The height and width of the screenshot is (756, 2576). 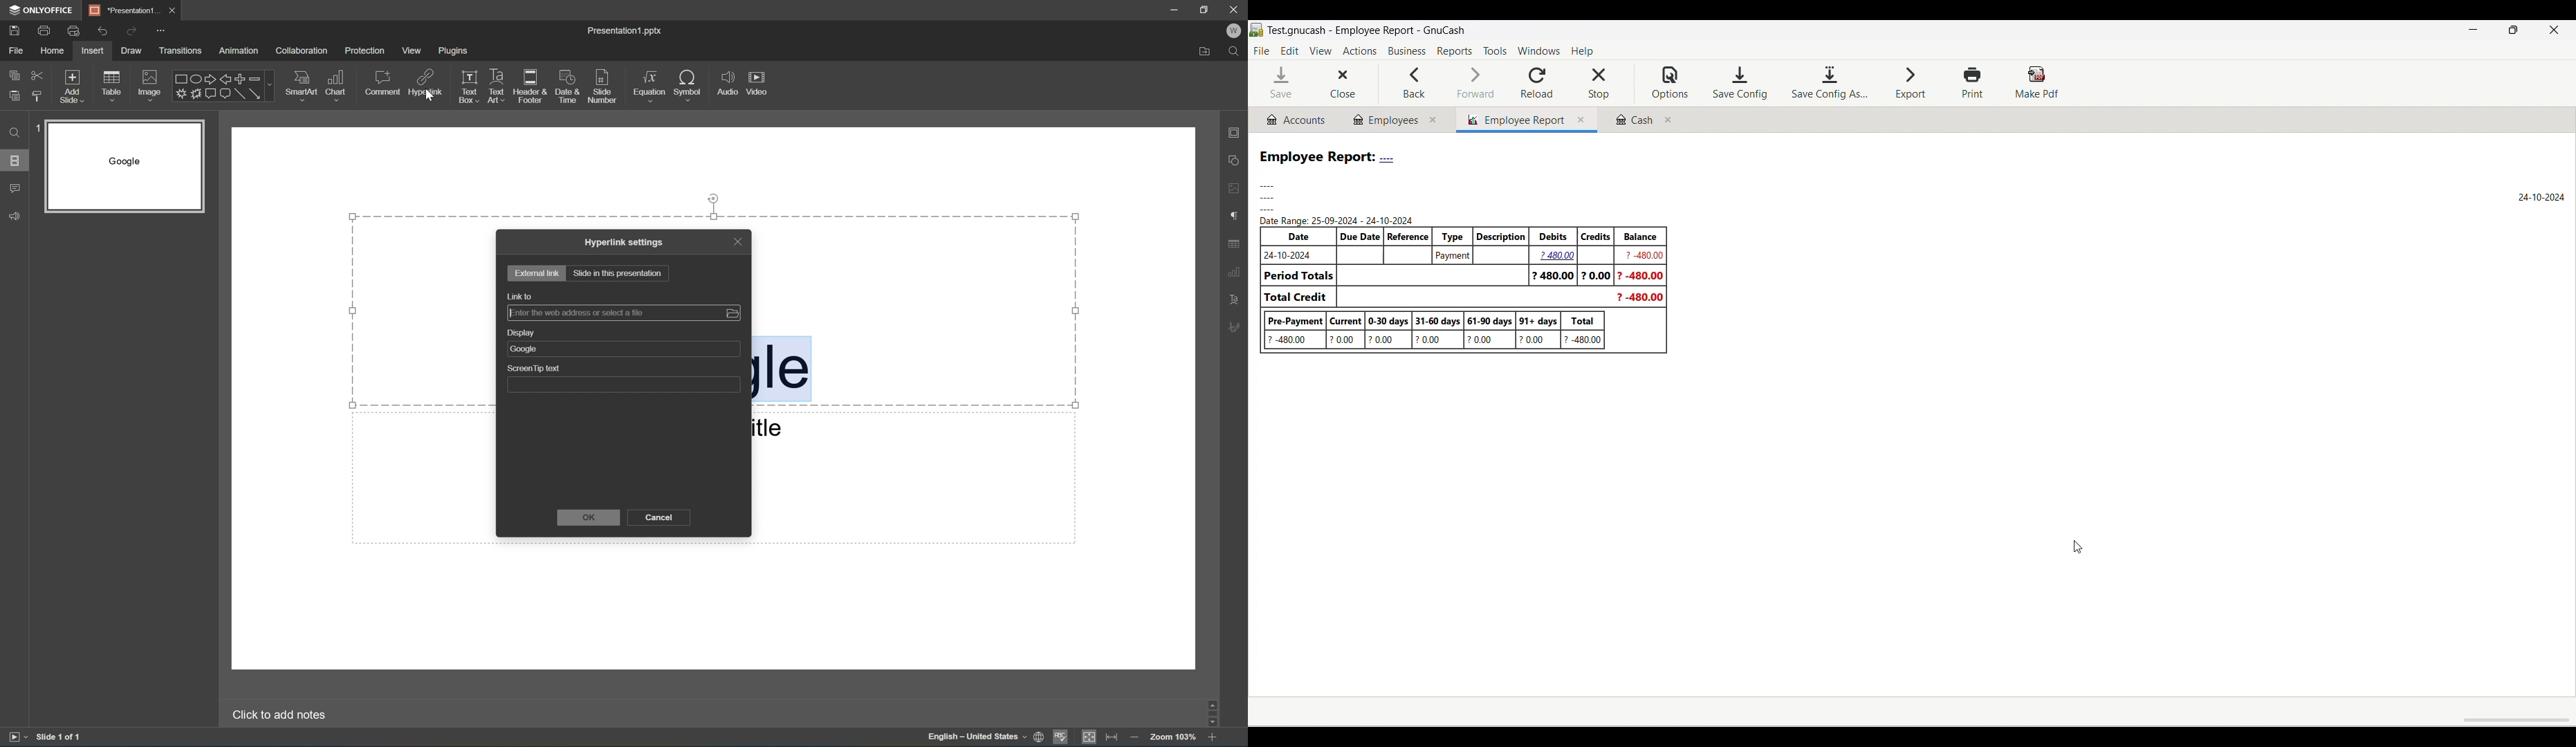 I want to click on Welcome, so click(x=1234, y=31).